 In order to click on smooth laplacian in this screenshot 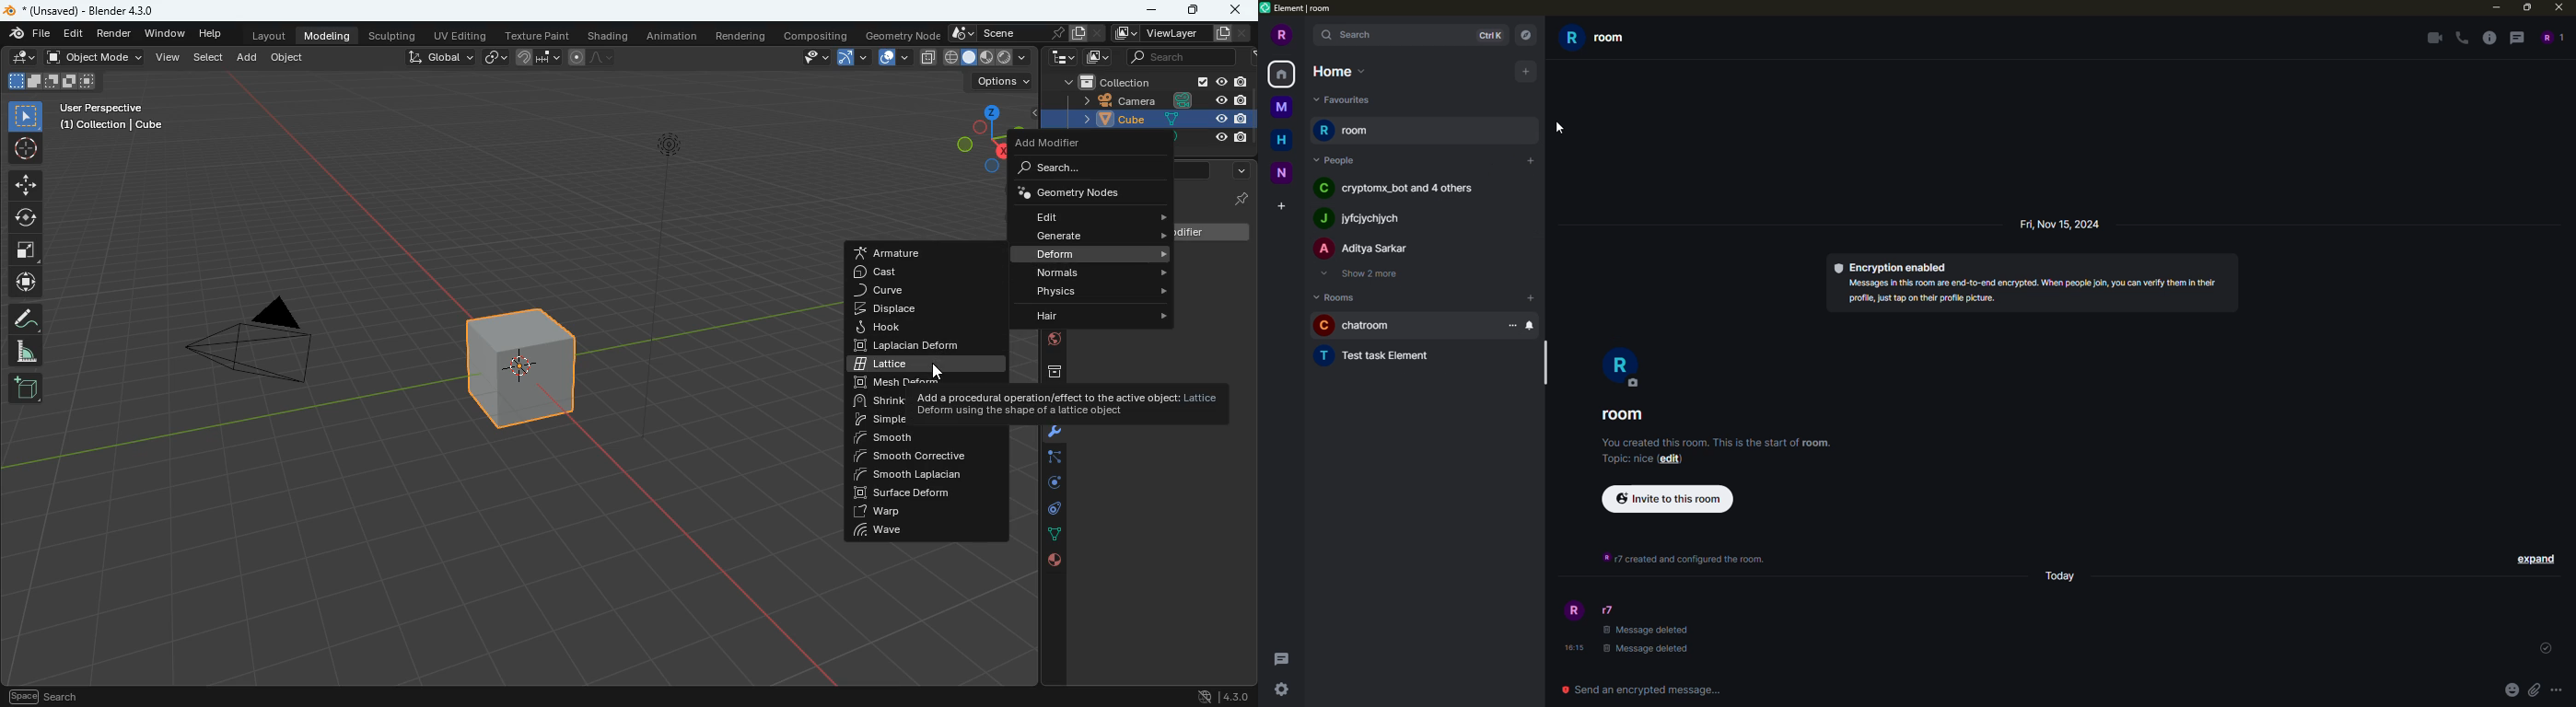, I will do `click(925, 477)`.